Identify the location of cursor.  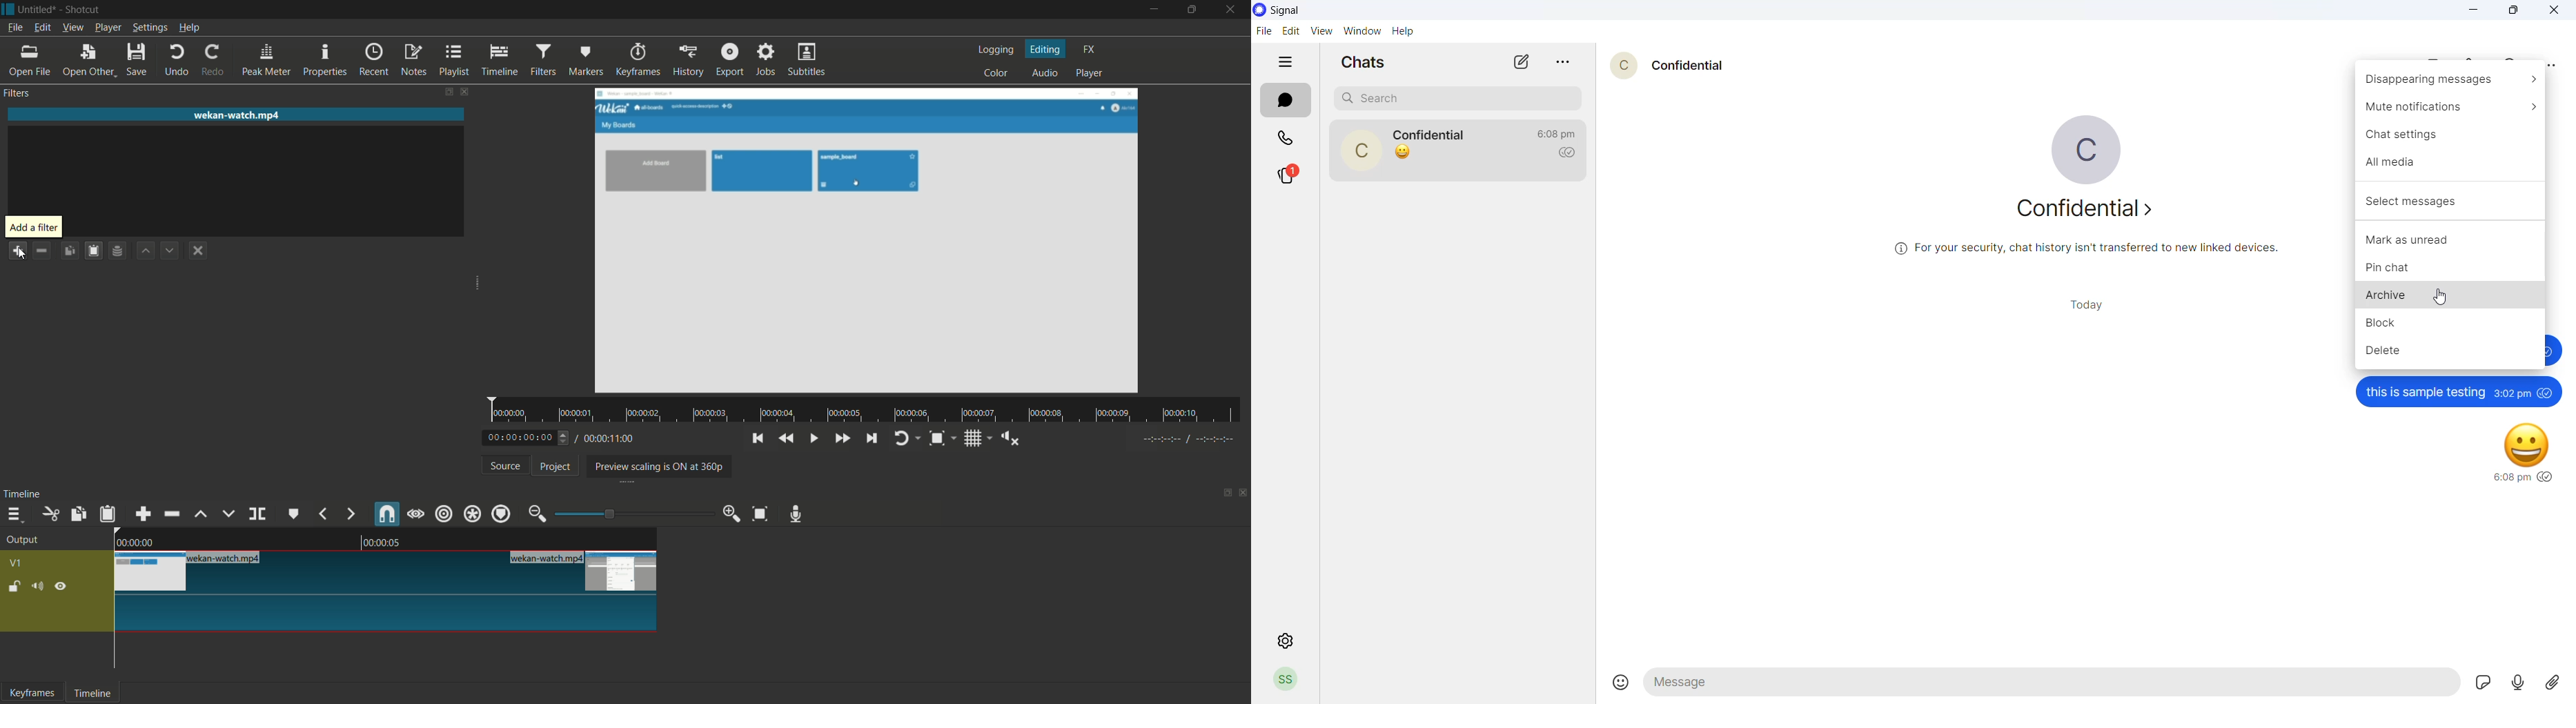
(2442, 296).